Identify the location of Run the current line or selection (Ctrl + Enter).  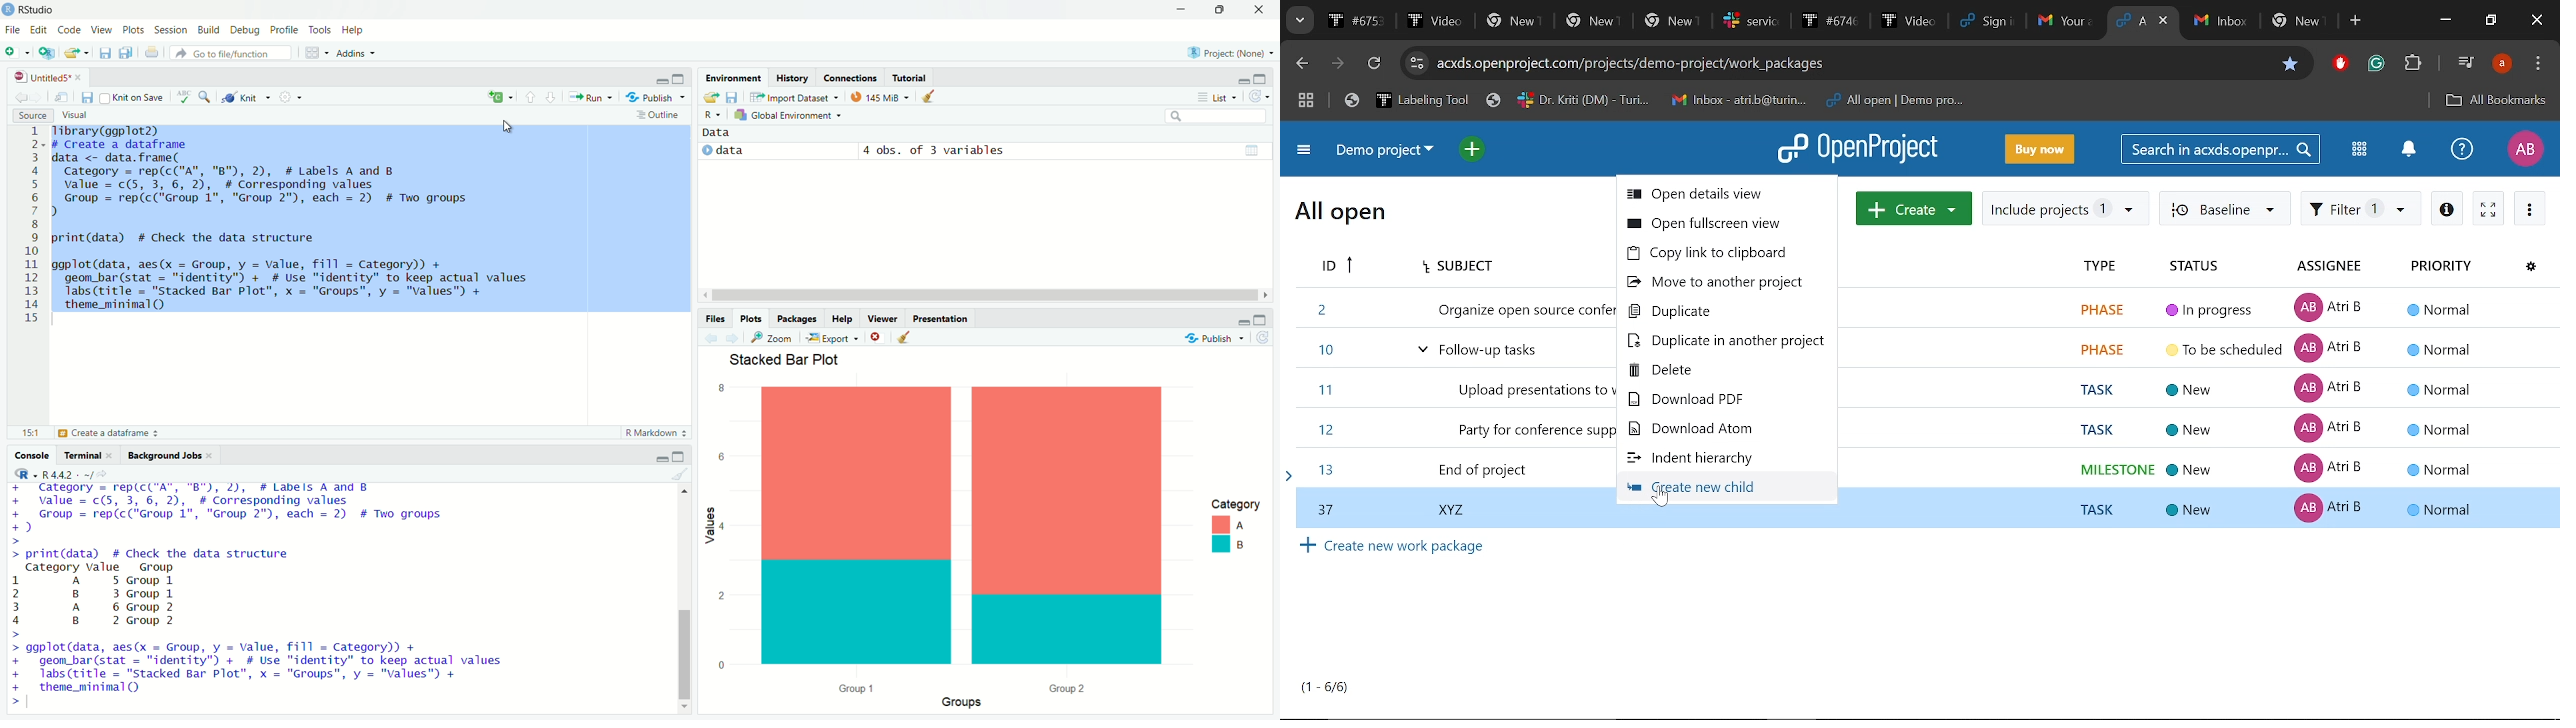
(593, 96).